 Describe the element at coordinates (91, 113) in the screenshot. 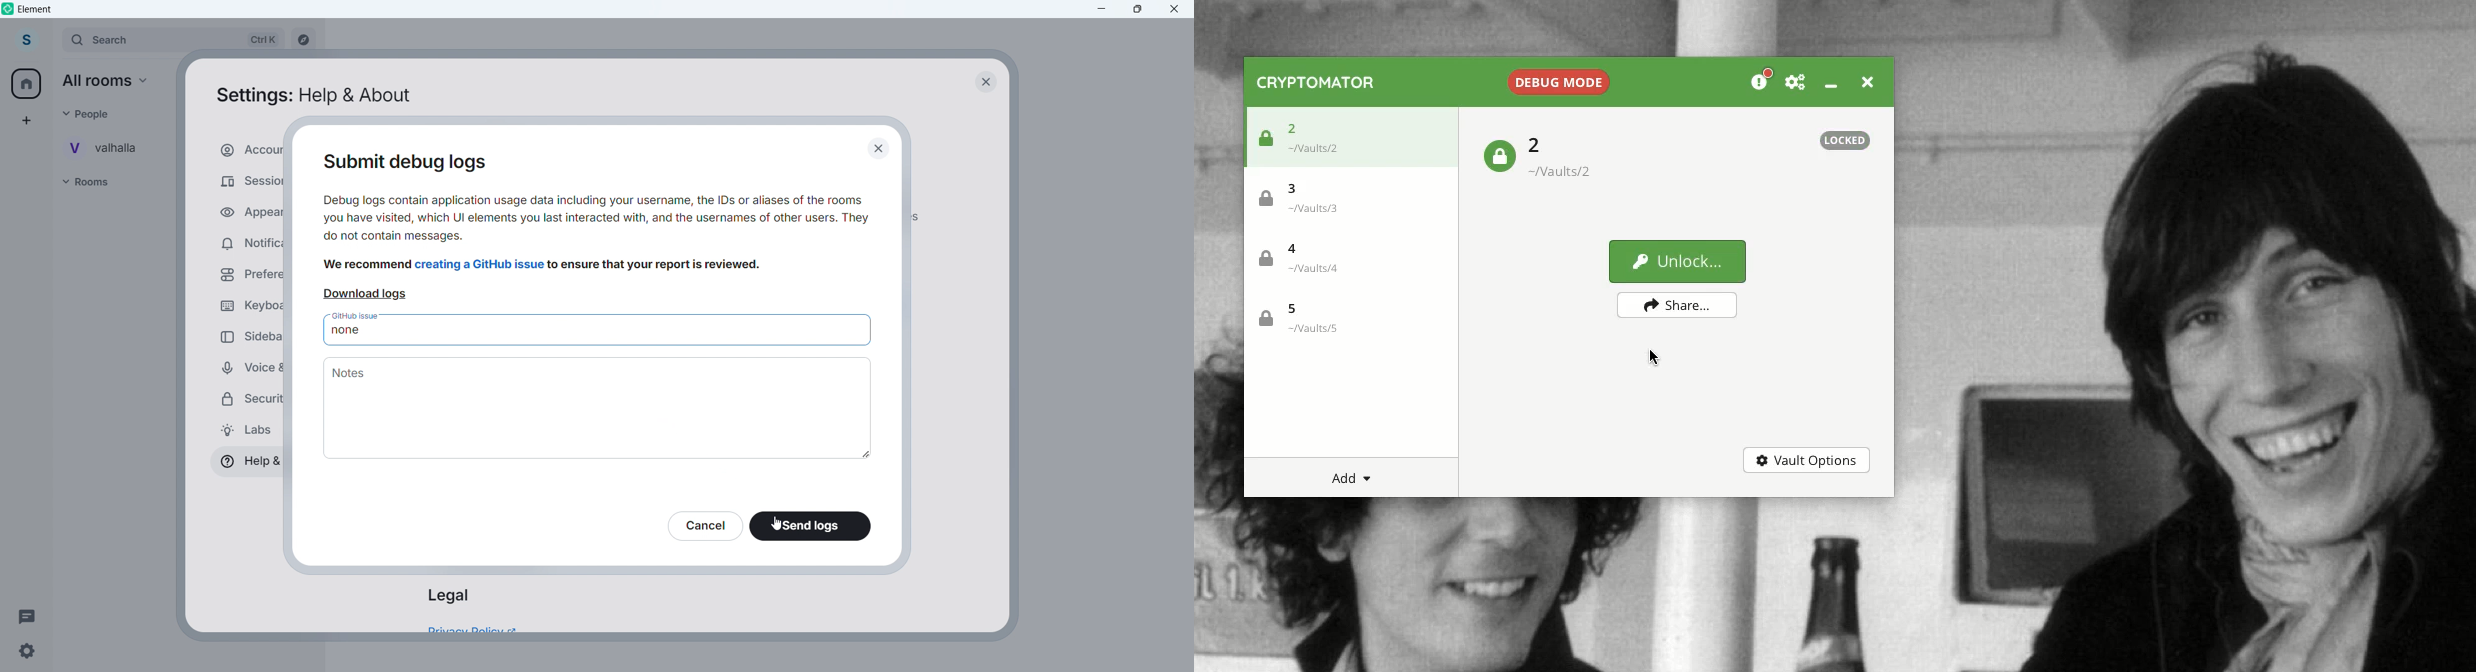

I see `` at that location.